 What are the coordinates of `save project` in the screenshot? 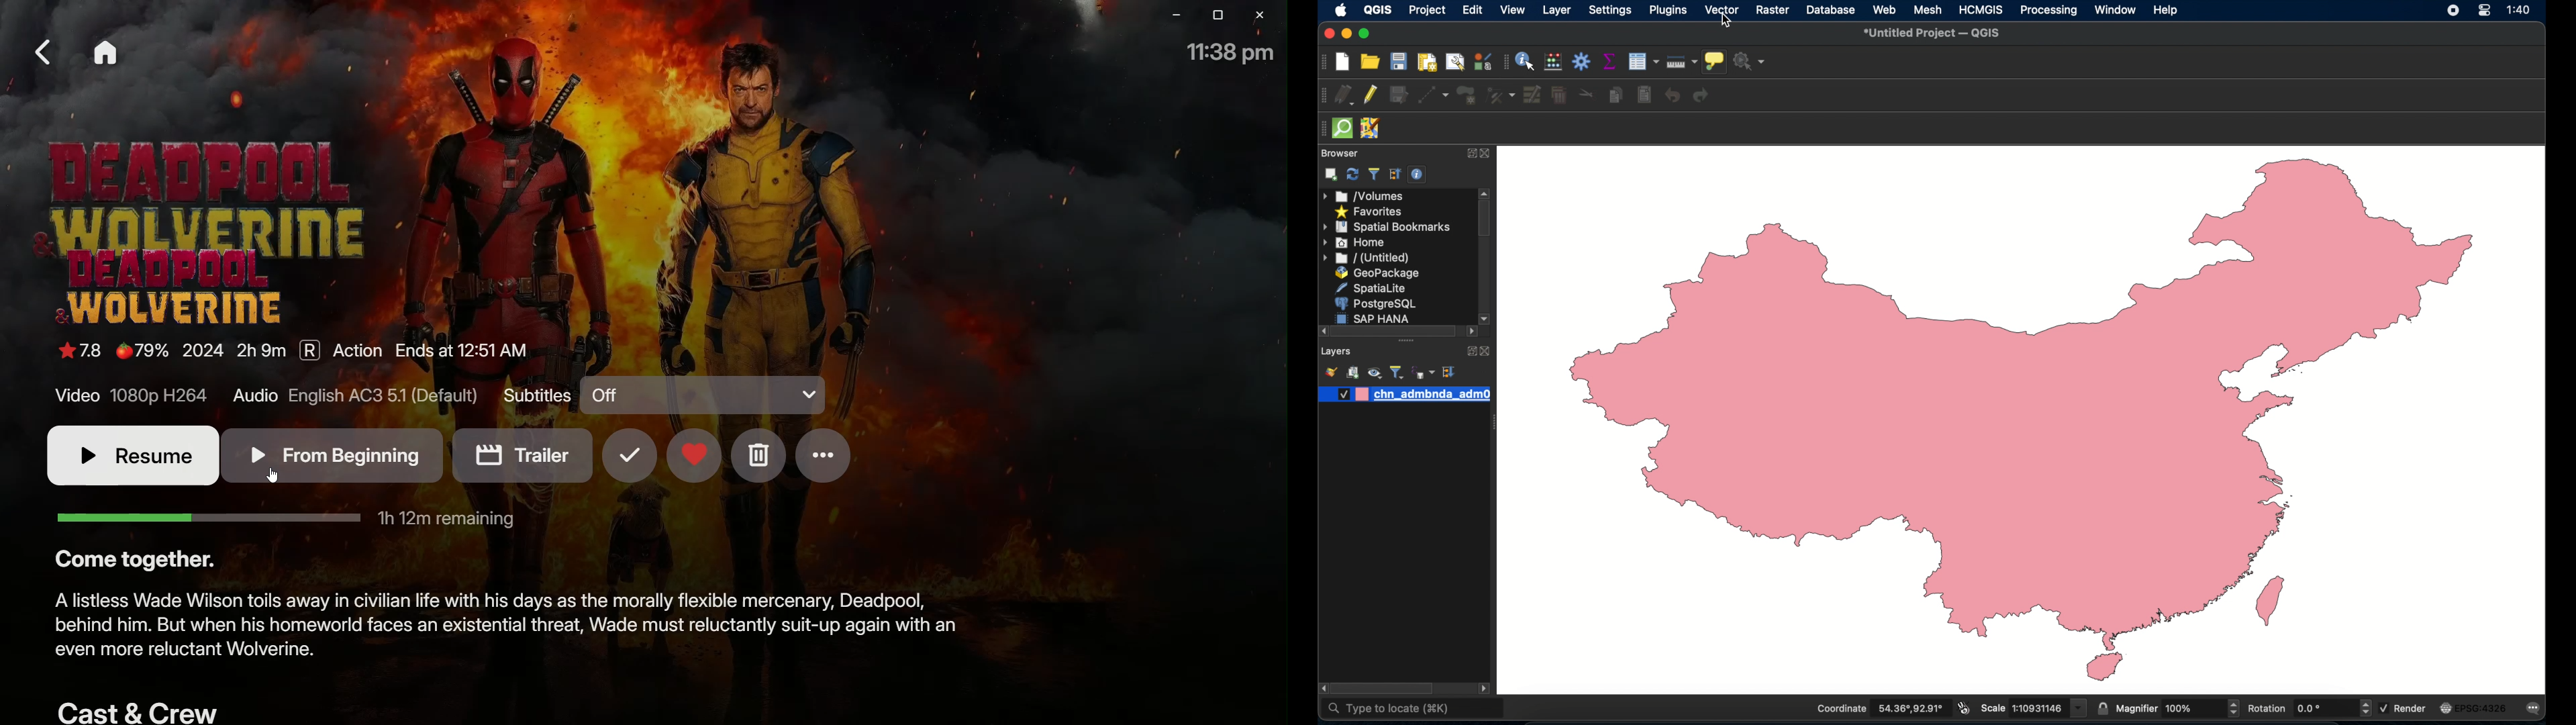 It's located at (1398, 61).